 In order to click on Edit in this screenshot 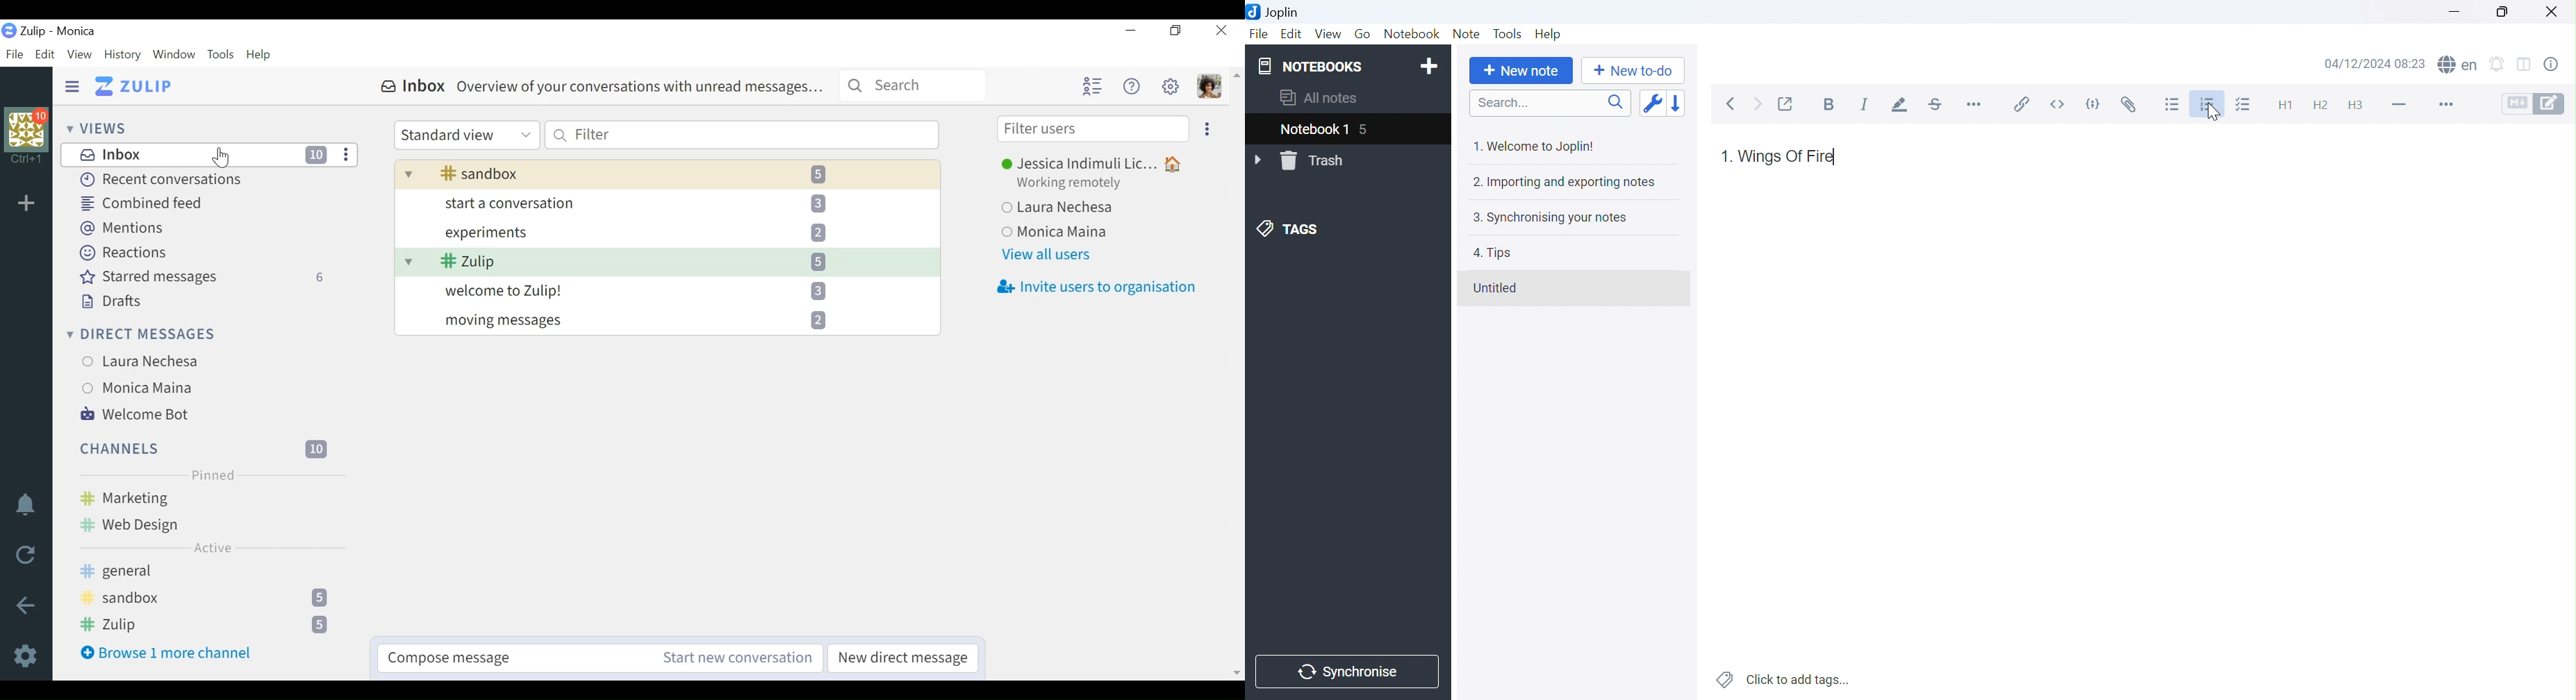, I will do `click(1292, 34)`.